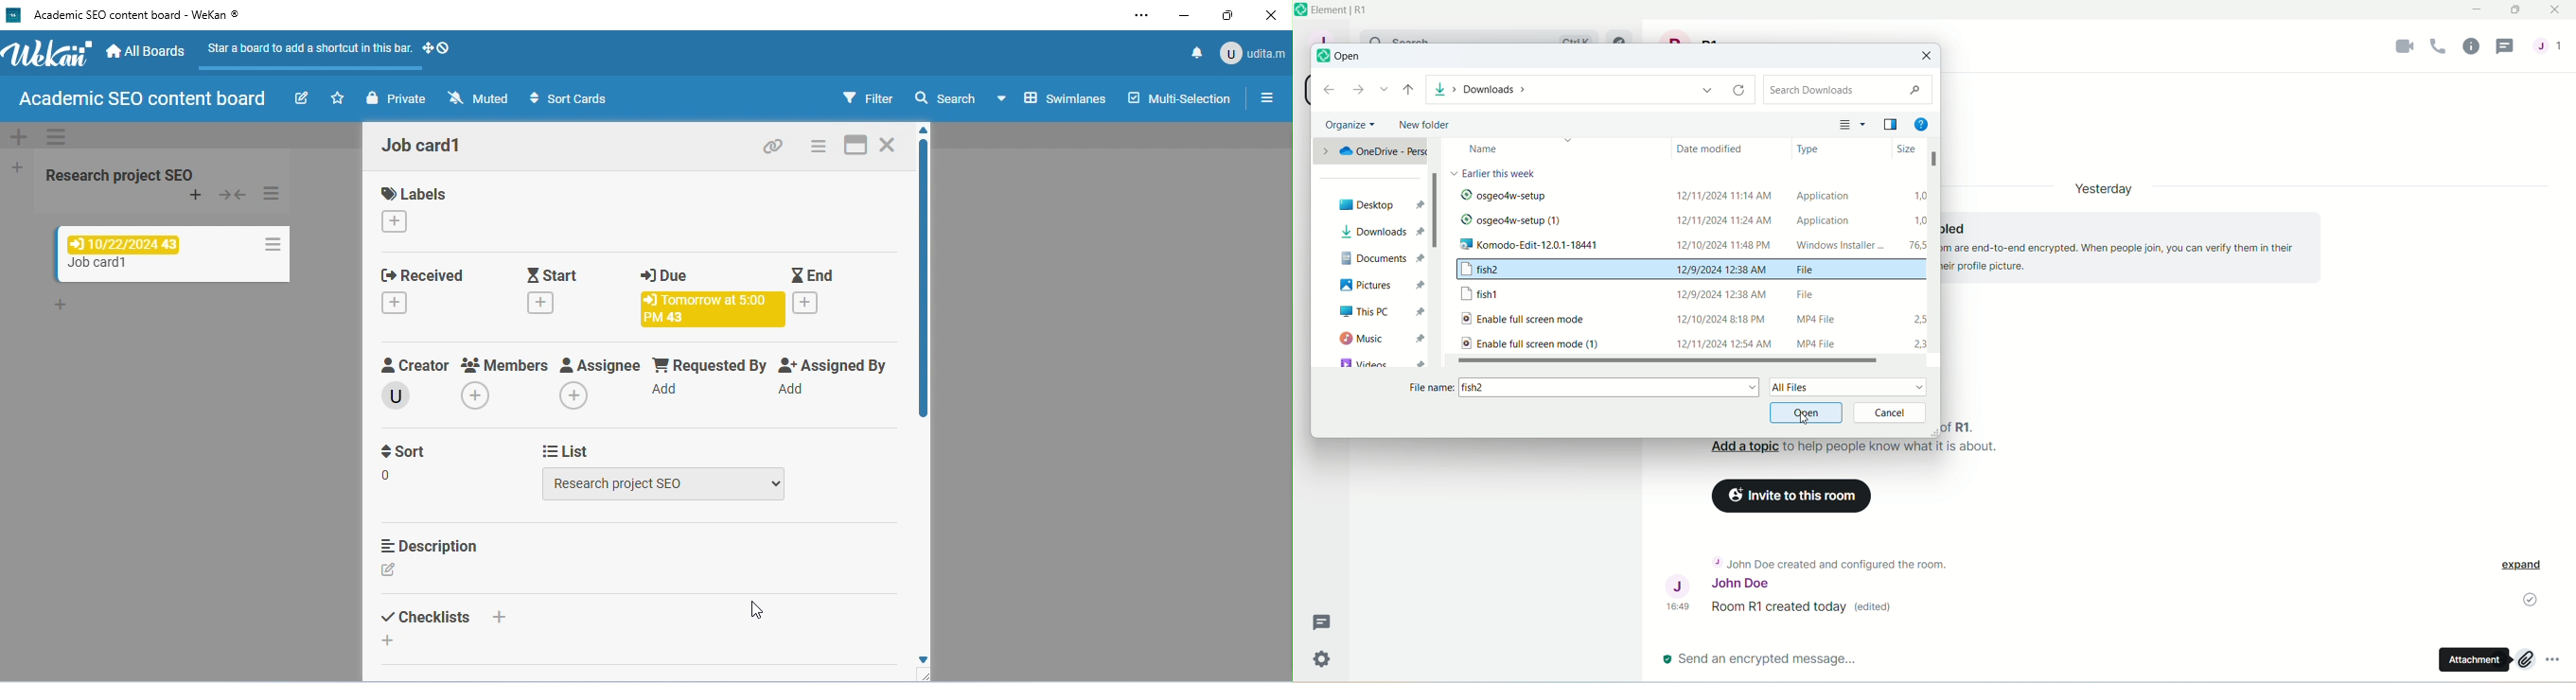 The height and width of the screenshot is (700, 2576). What do you see at coordinates (395, 302) in the screenshot?
I see `add received date` at bounding box center [395, 302].